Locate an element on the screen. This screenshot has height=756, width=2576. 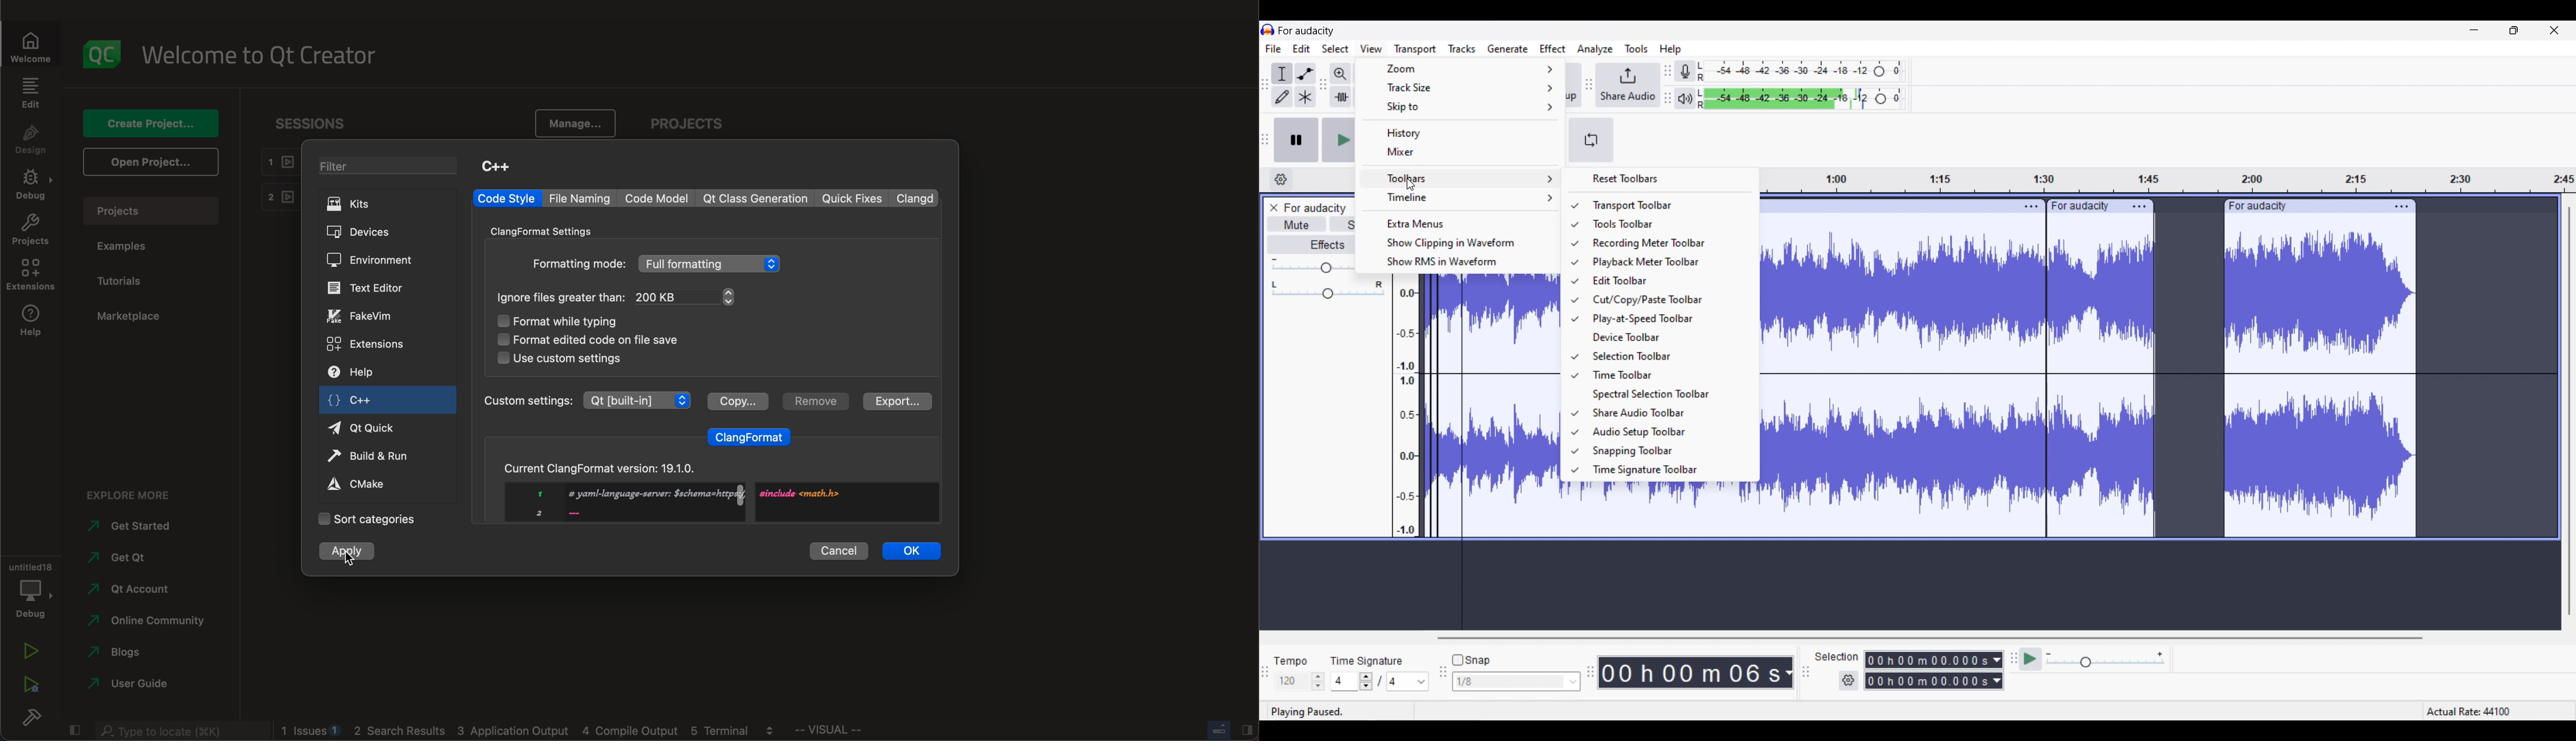
Reset toolbars is located at coordinates (1661, 178).